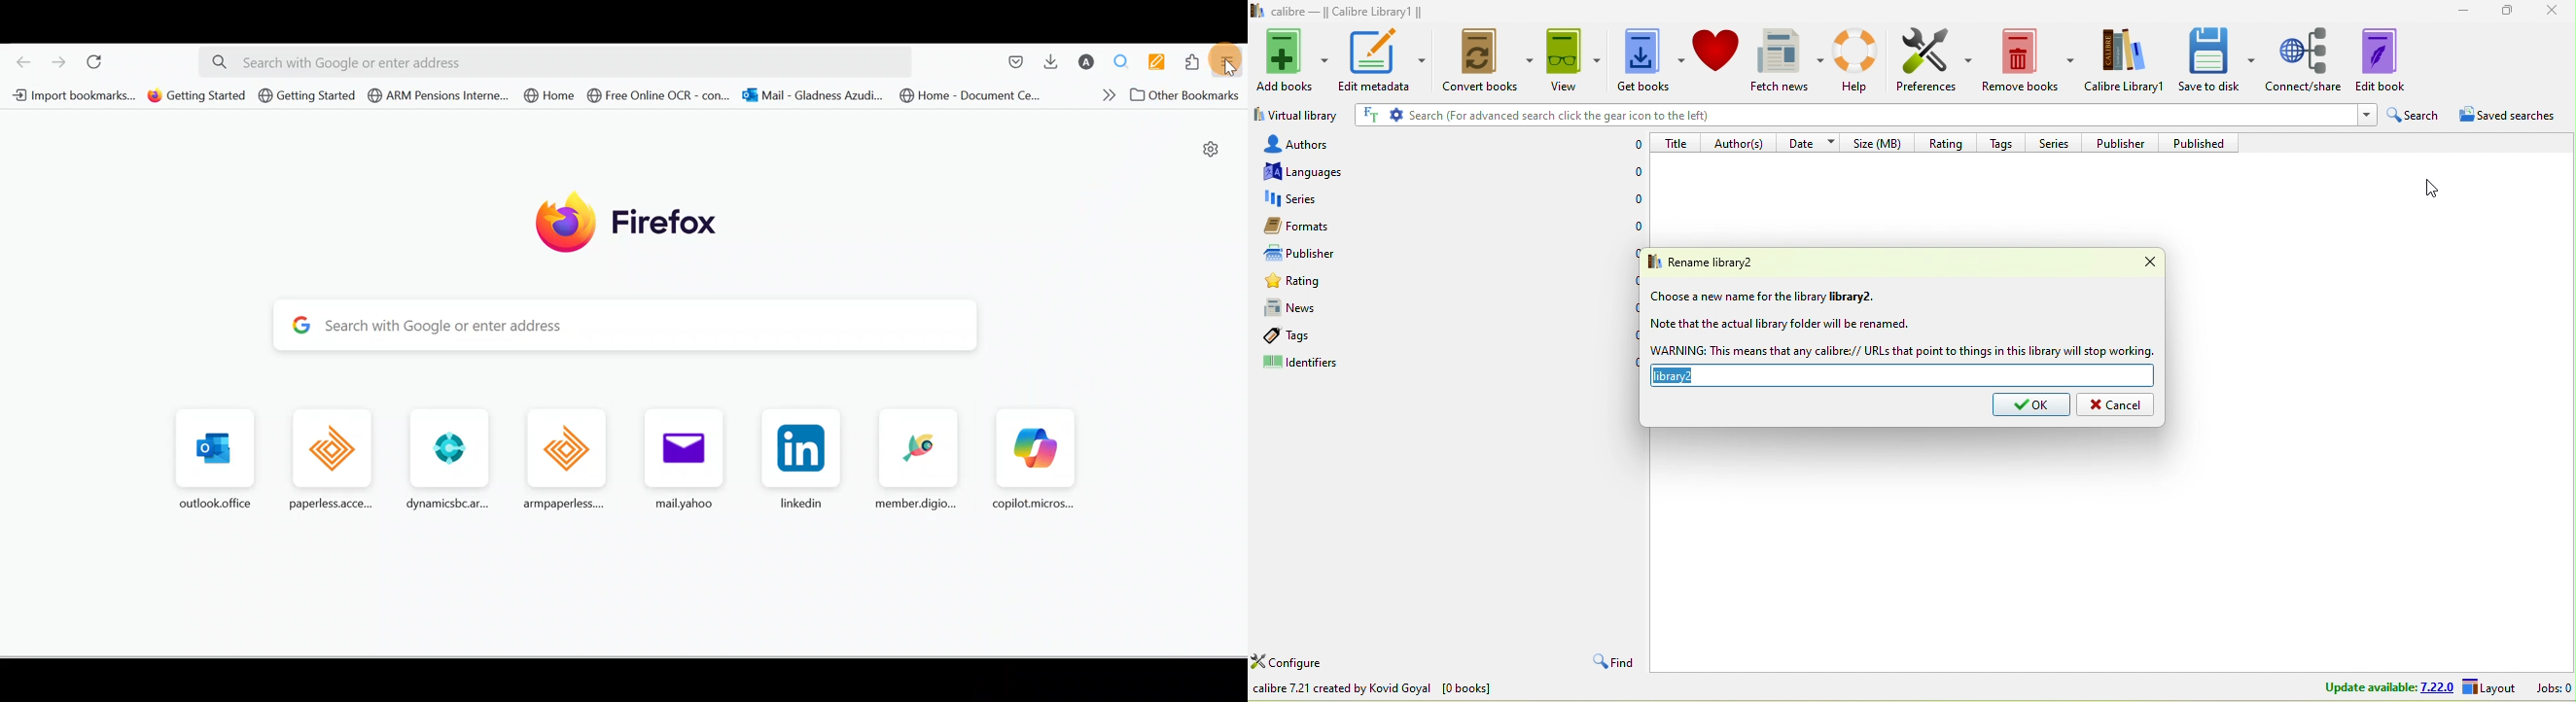 This screenshot has height=728, width=2576. What do you see at coordinates (1382, 59) in the screenshot?
I see `edit metadata` at bounding box center [1382, 59].